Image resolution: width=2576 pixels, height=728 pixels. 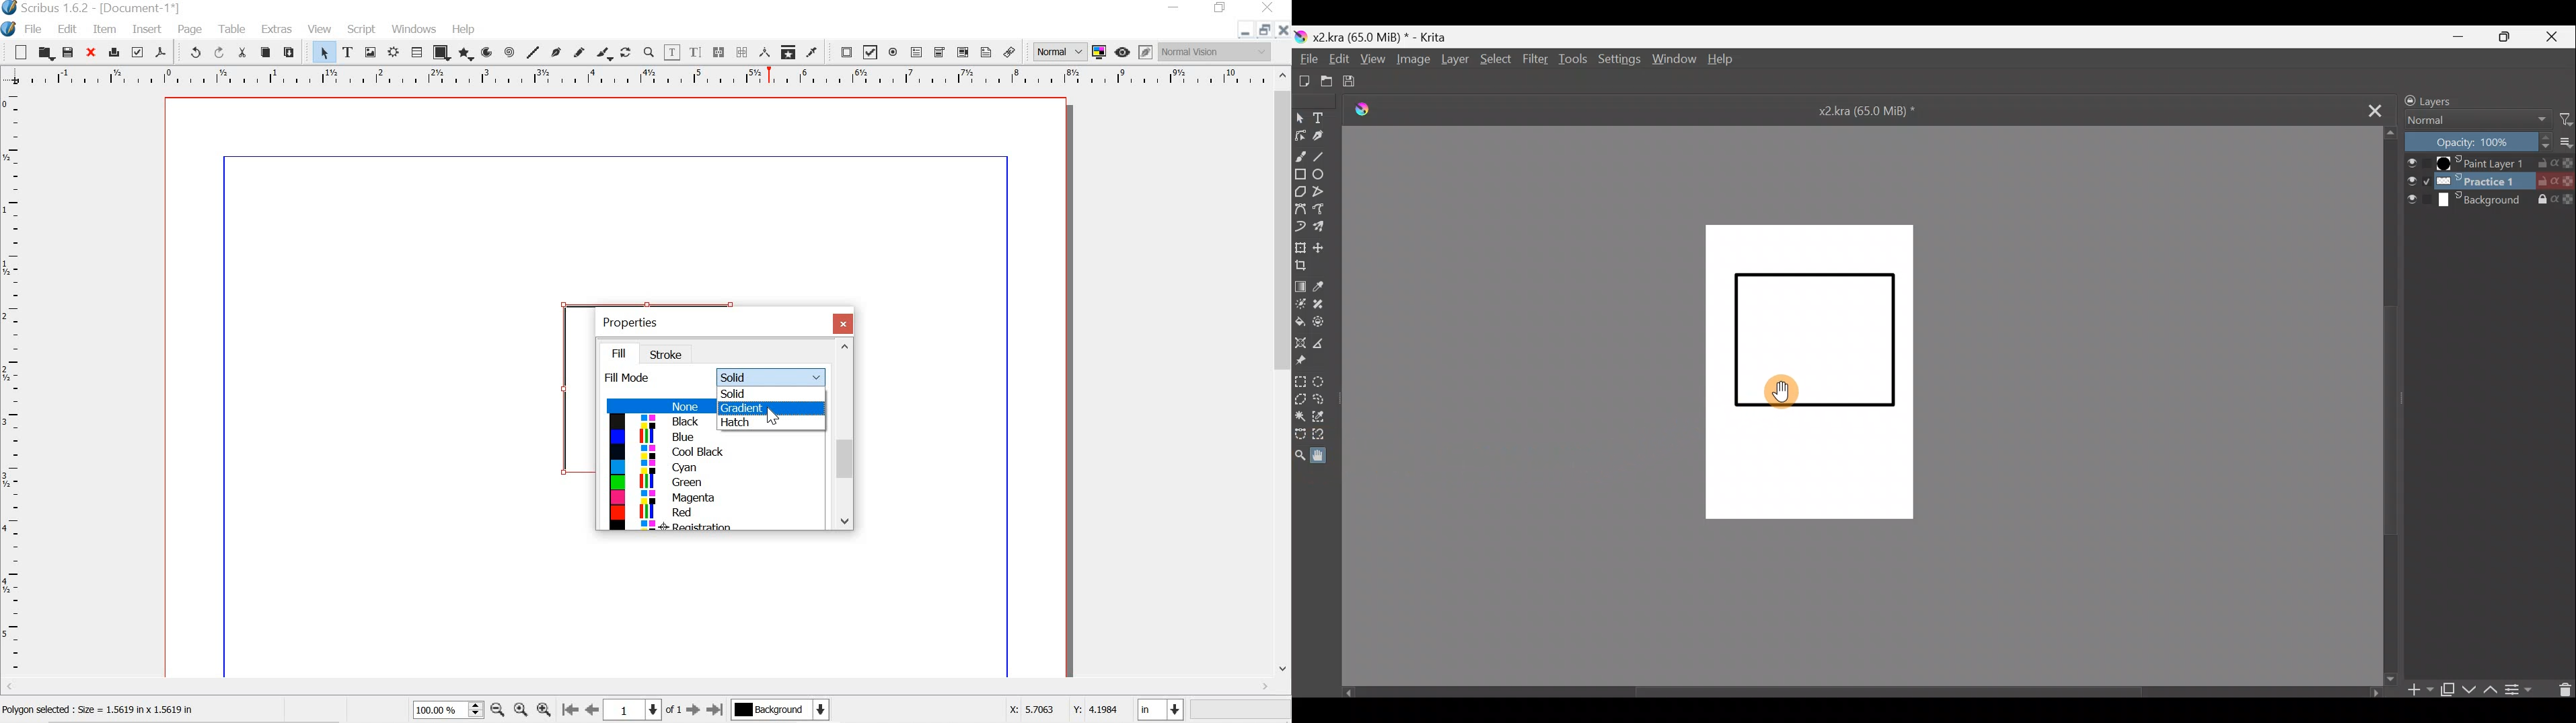 What do you see at coordinates (1877, 110) in the screenshot?
I see `x2.kra (65.0 MiB) *` at bounding box center [1877, 110].